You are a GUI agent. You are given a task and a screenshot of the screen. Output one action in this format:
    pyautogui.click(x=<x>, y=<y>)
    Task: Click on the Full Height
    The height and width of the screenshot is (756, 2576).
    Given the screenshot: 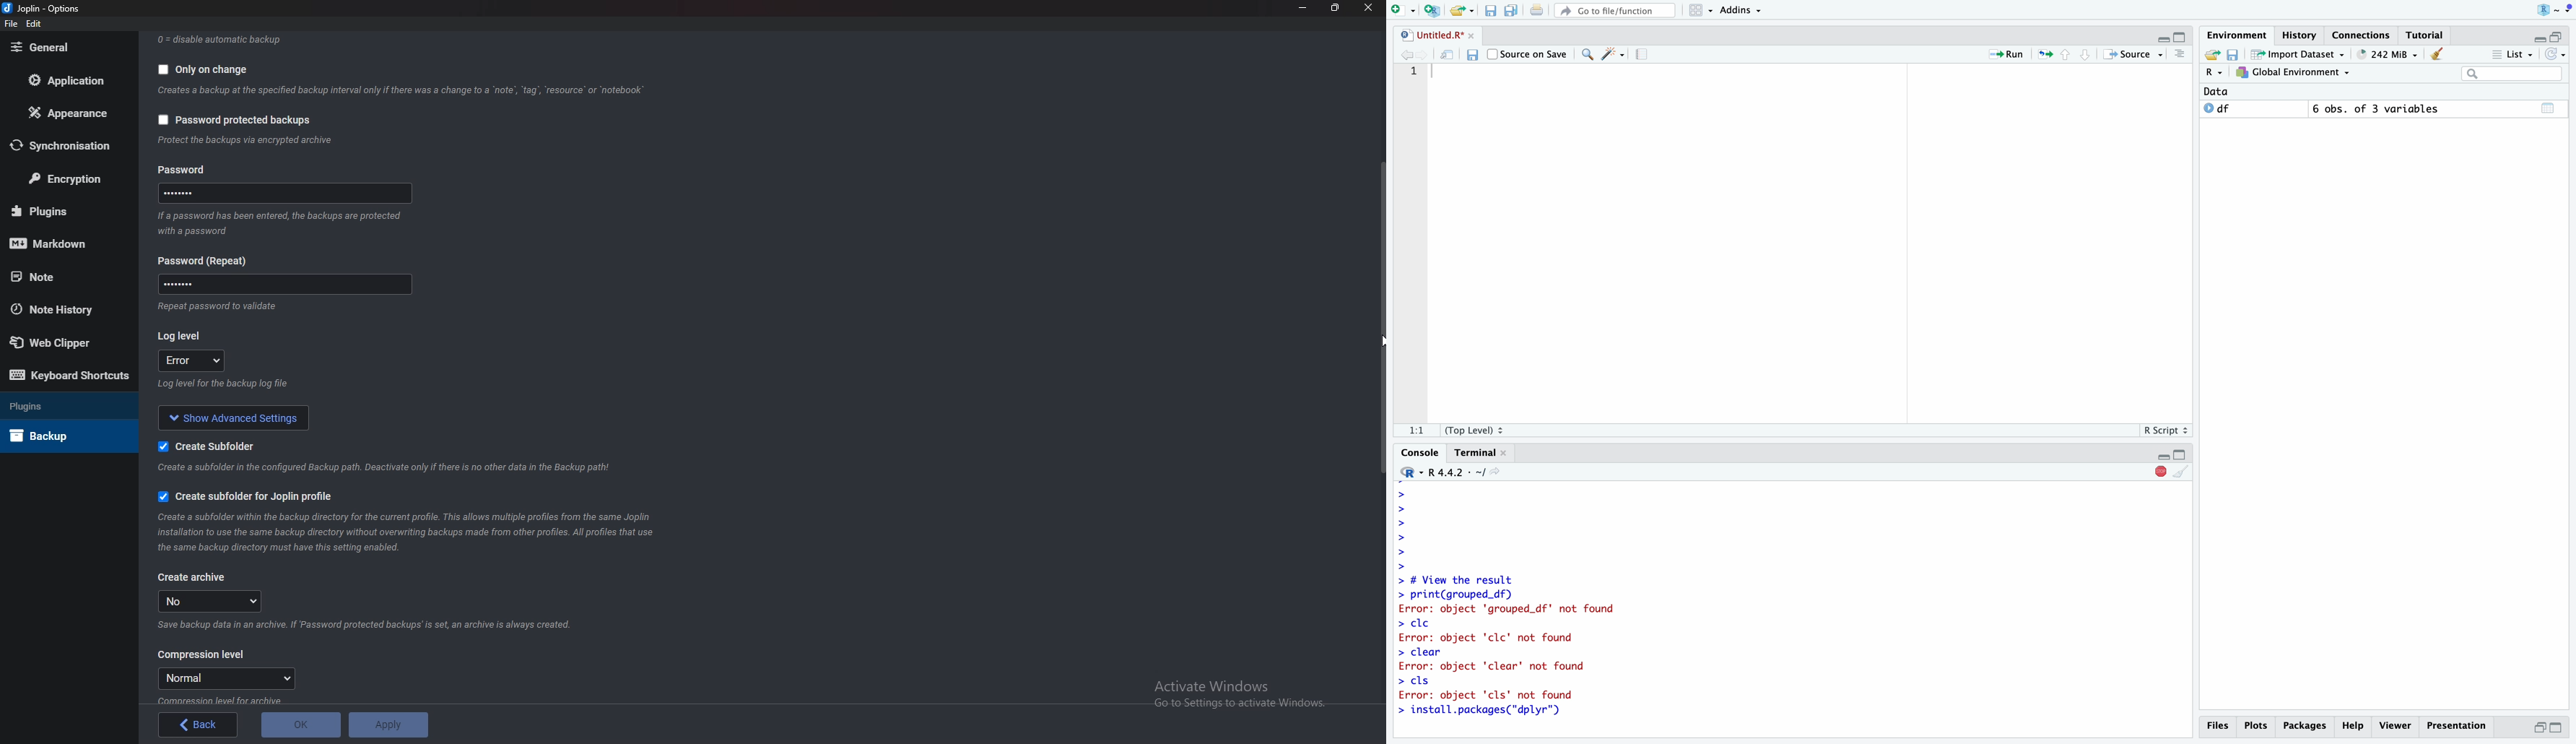 What is the action you would take?
    pyautogui.click(x=2181, y=455)
    